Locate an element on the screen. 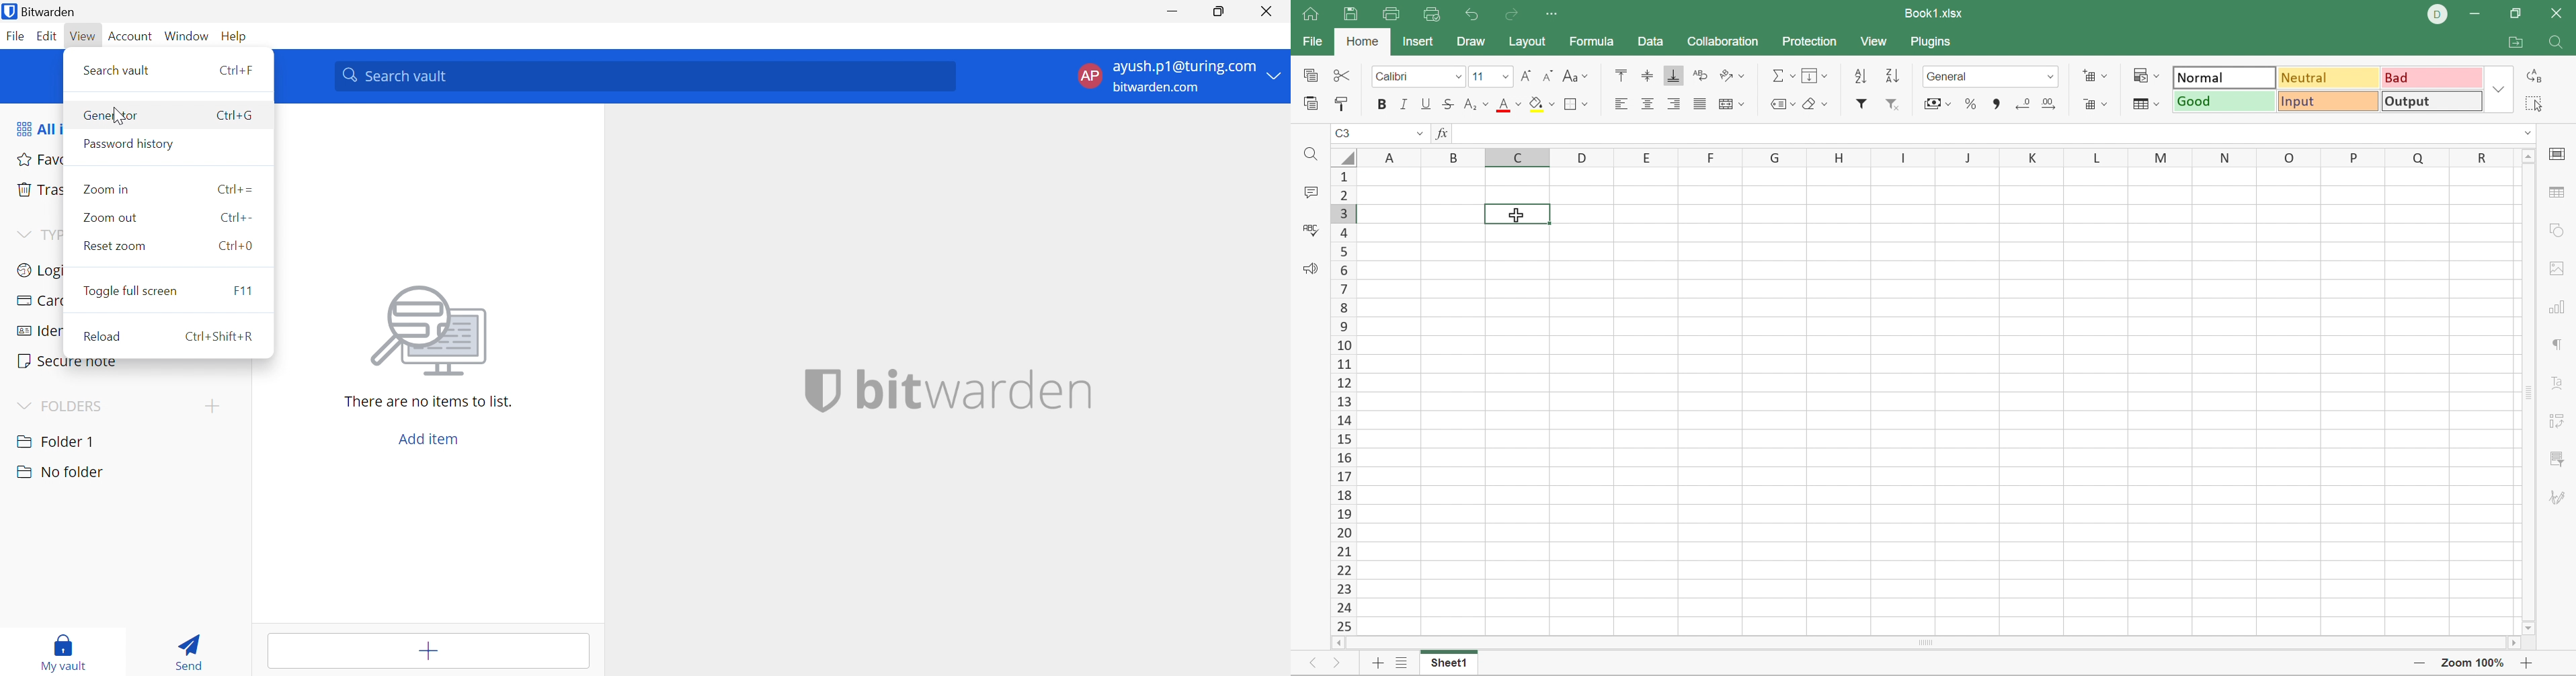 The image size is (2576, 700). Delete cells is located at coordinates (2097, 105).